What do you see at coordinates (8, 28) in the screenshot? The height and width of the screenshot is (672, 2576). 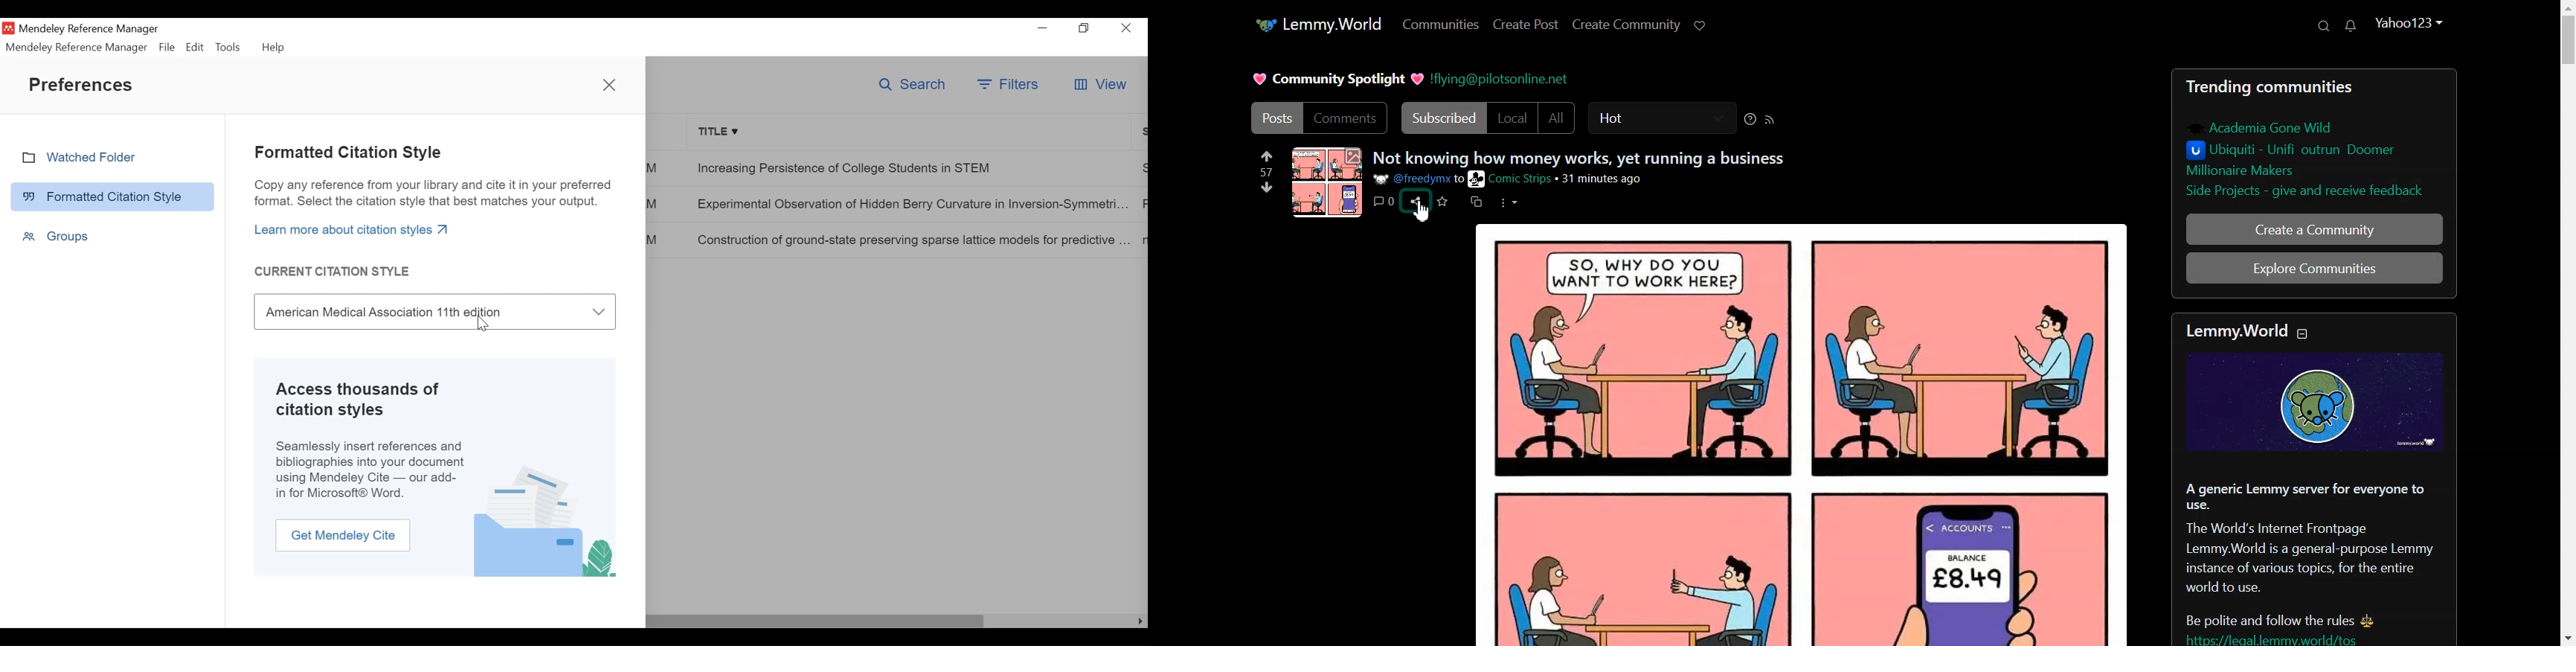 I see `Mendeley Desktop Icon` at bounding box center [8, 28].